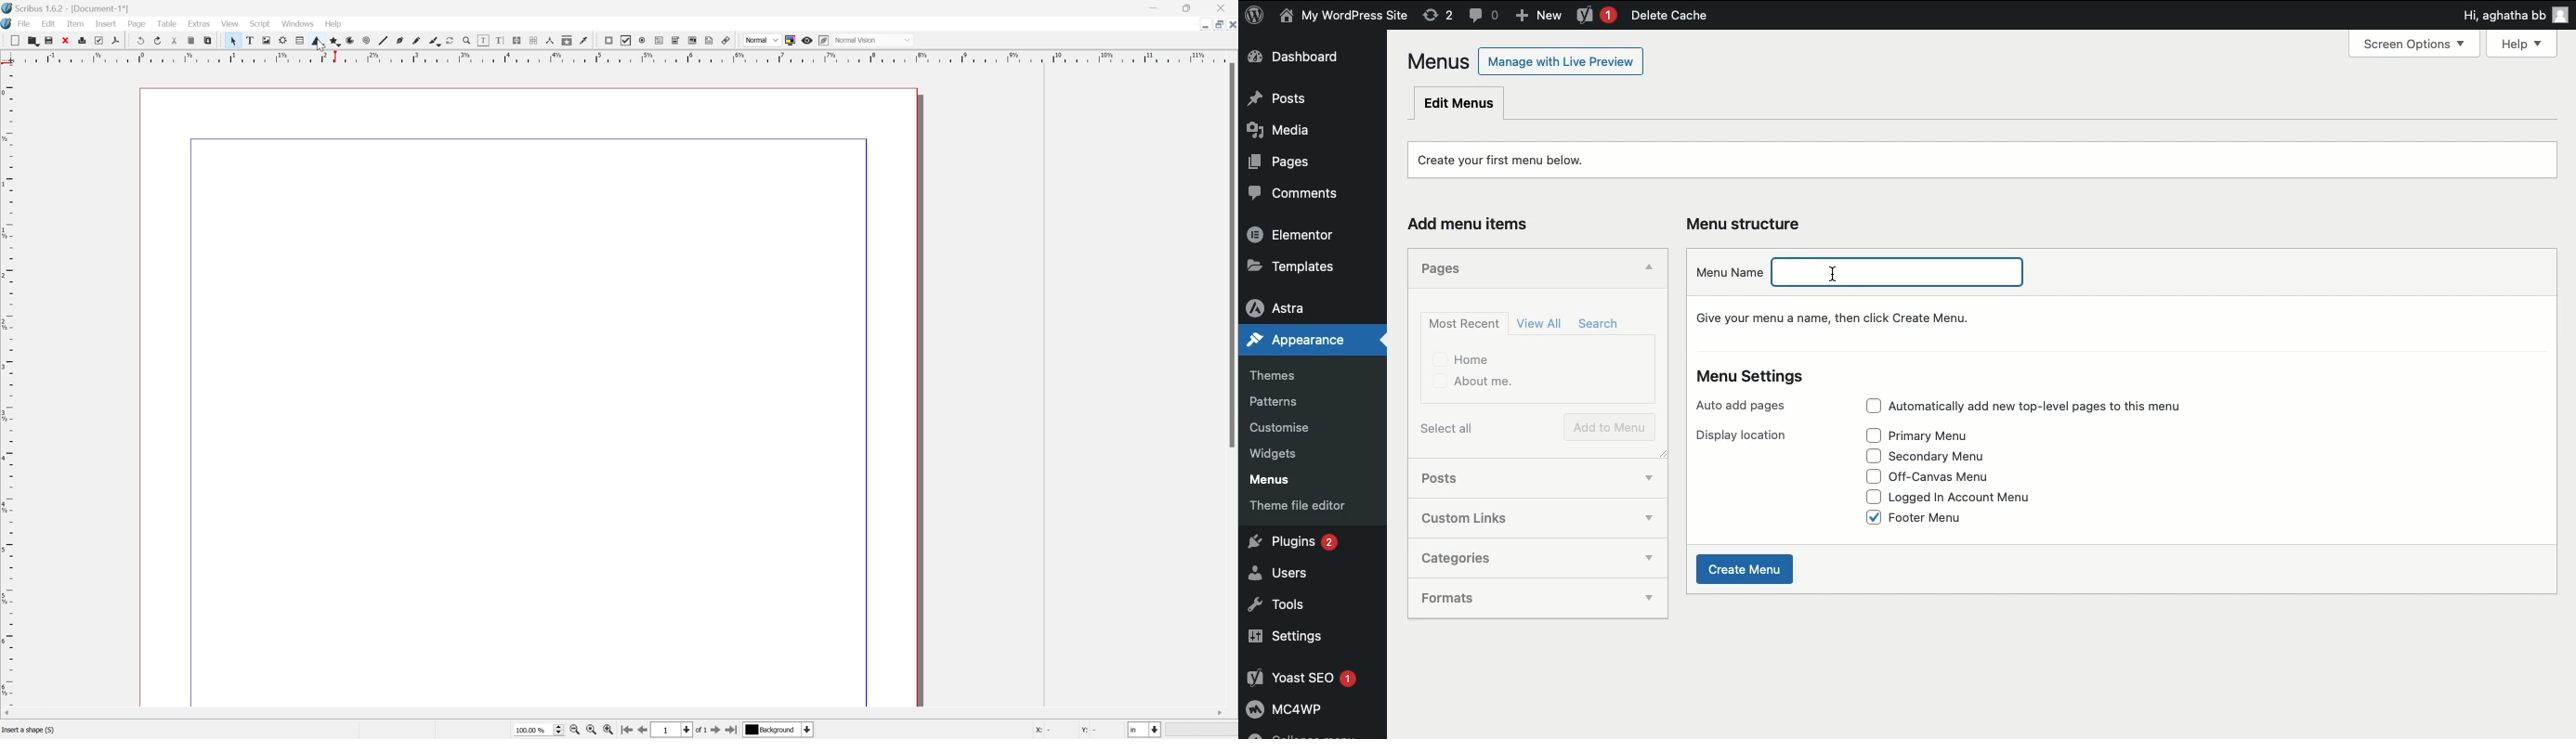 Image resolution: width=2576 pixels, height=756 pixels. What do you see at coordinates (666, 730) in the screenshot?
I see `1` at bounding box center [666, 730].